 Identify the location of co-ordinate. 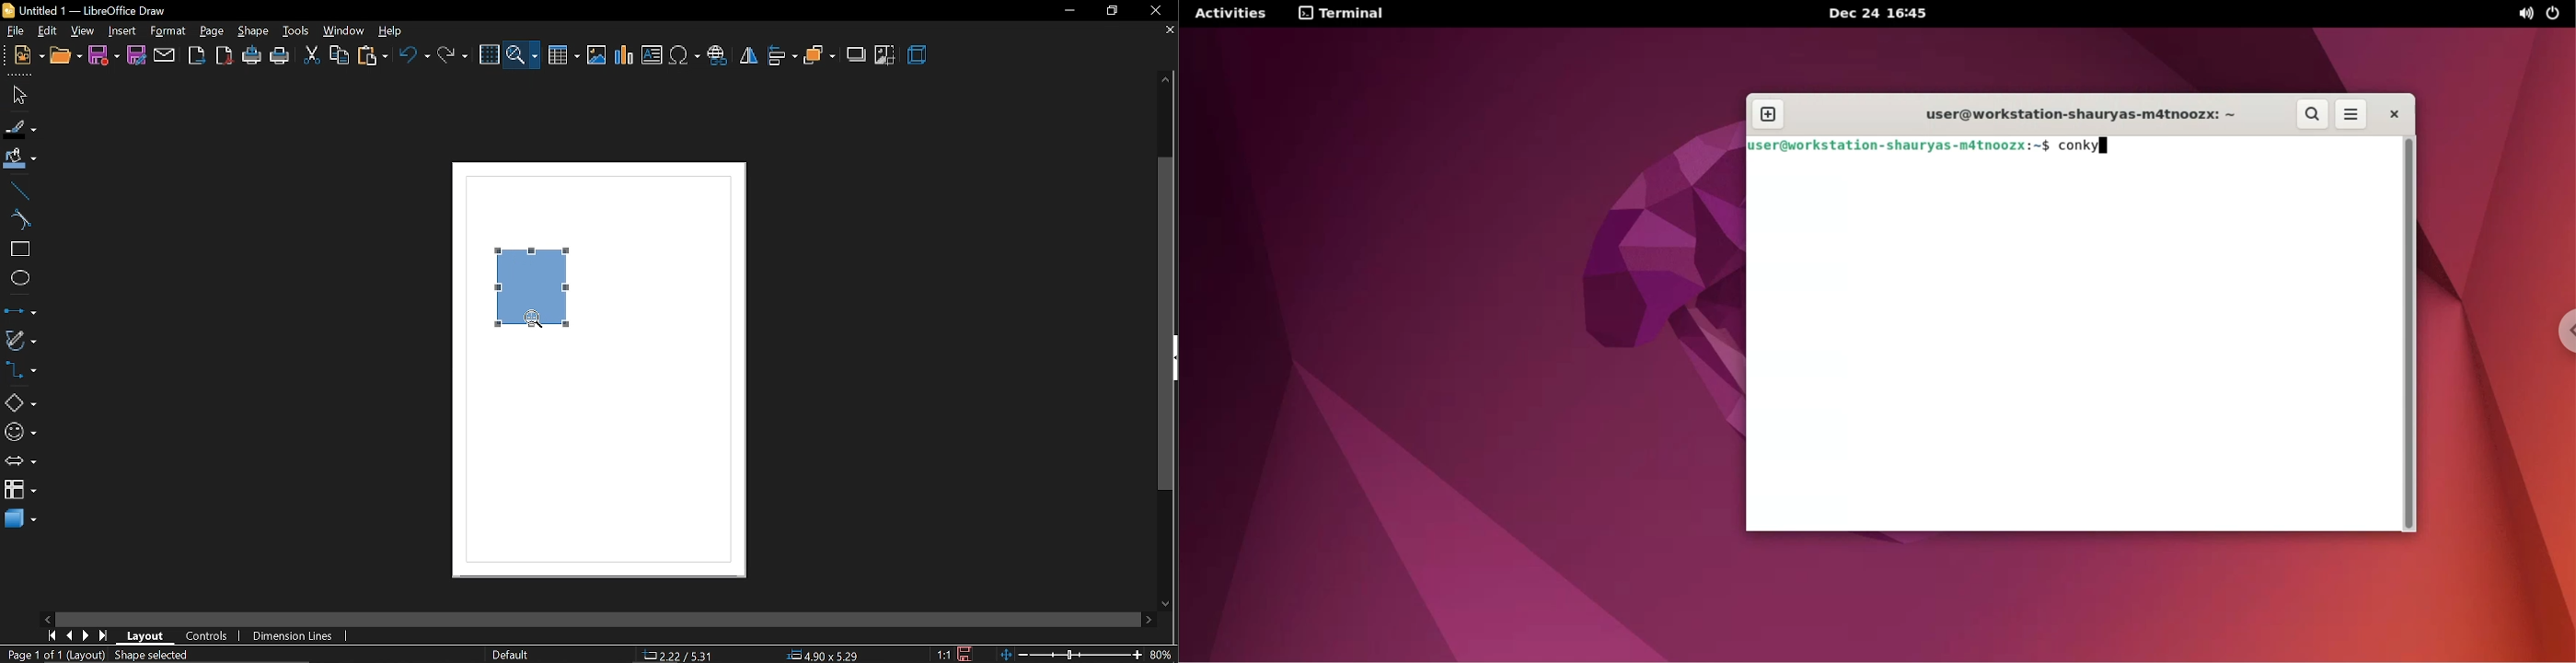
(678, 656).